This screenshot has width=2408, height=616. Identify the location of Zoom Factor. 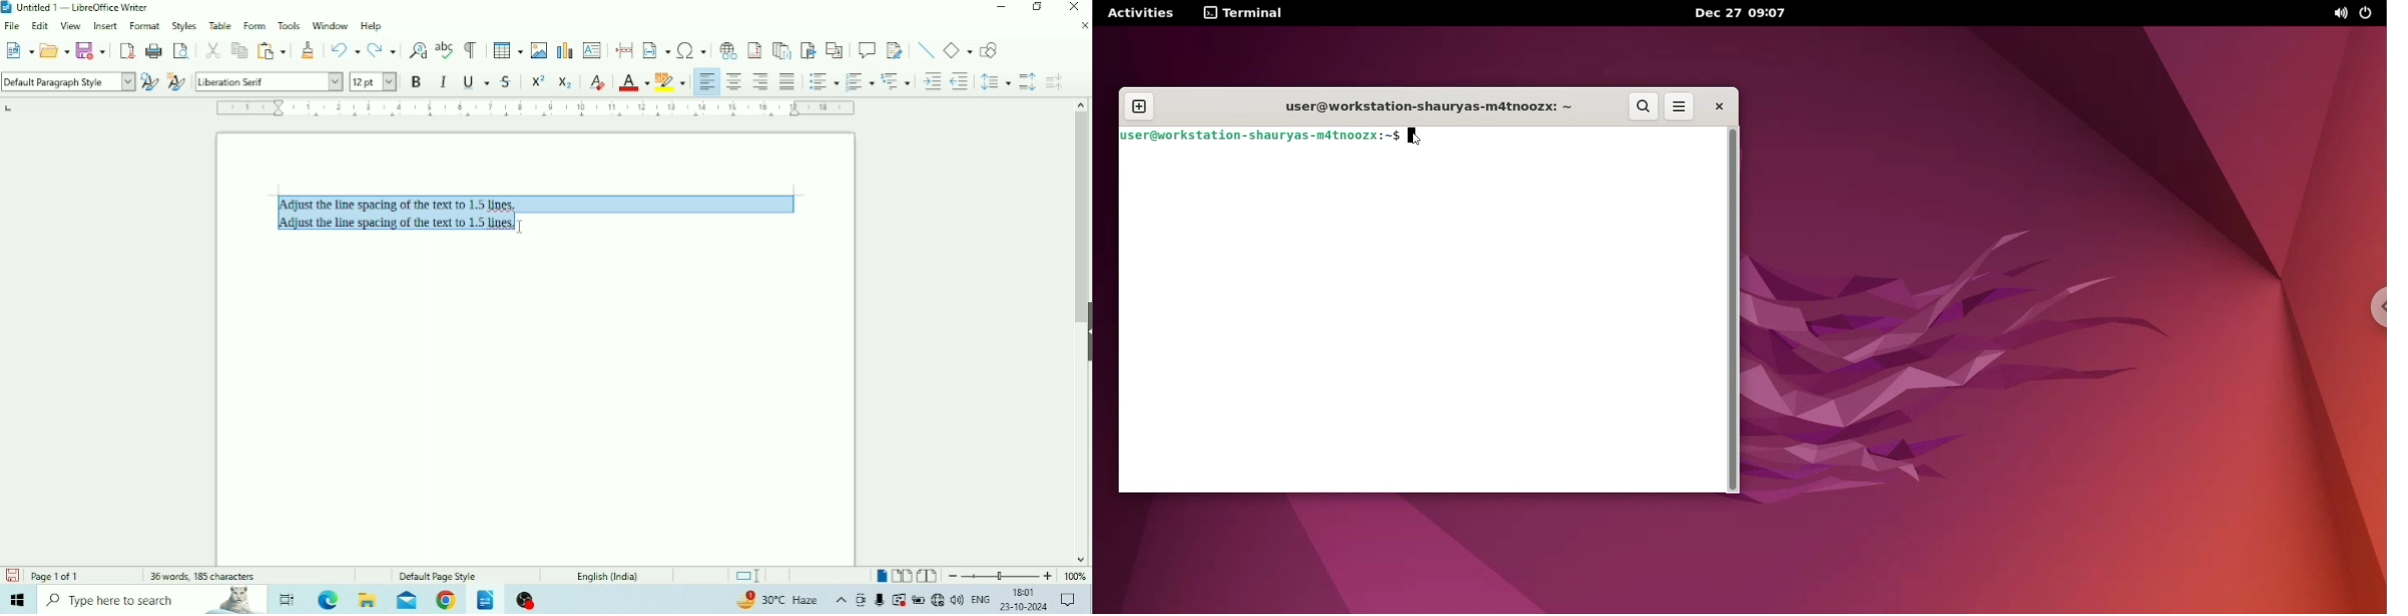
(1077, 576).